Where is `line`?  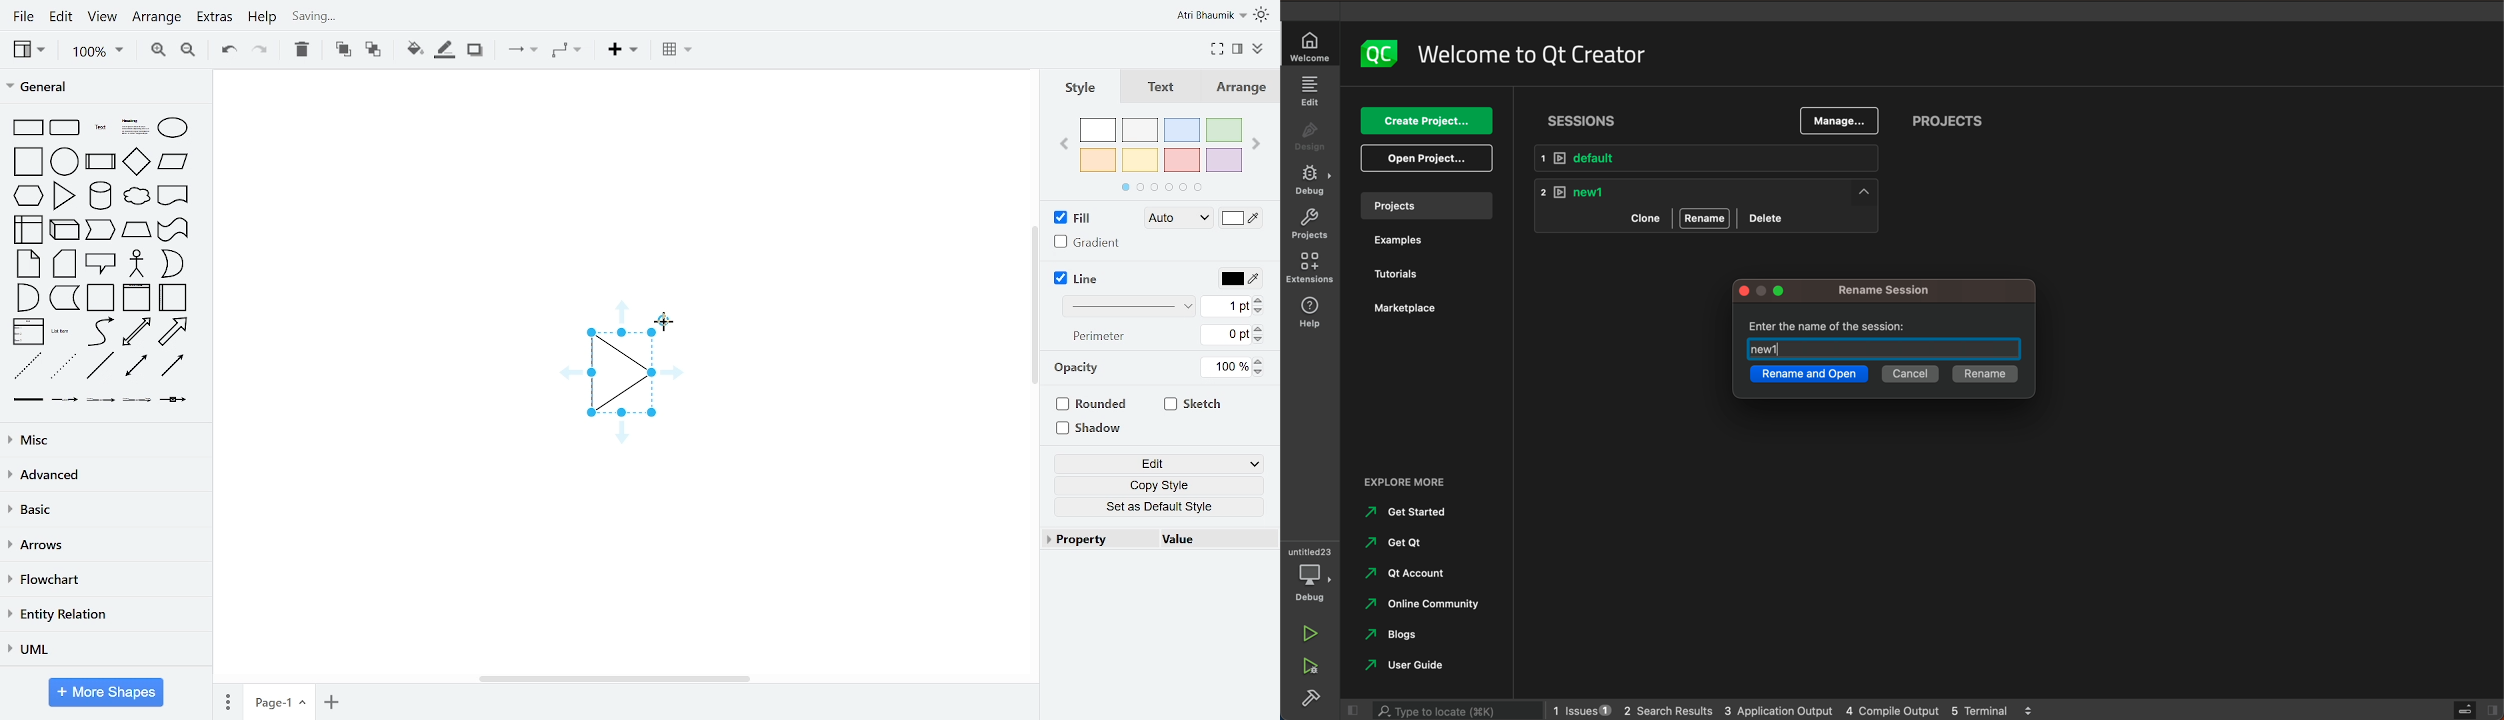
line is located at coordinates (100, 368).